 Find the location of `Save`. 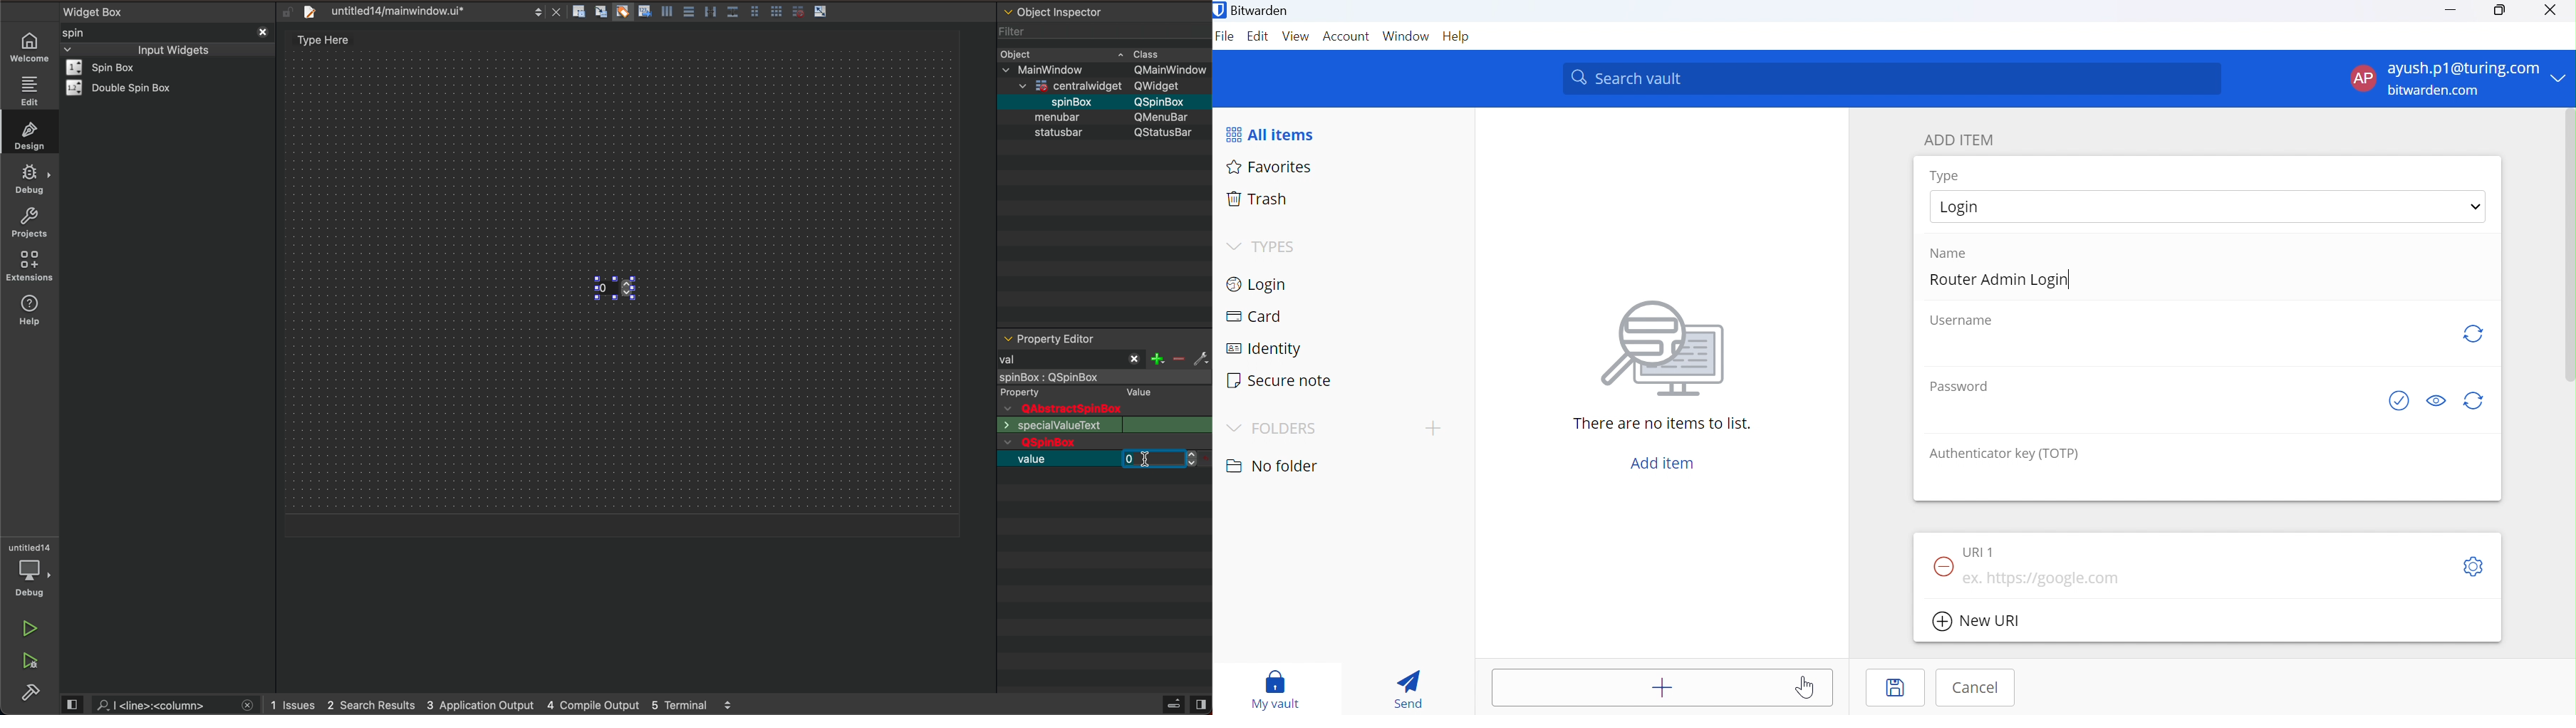

Save is located at coordinates (1896, 687).